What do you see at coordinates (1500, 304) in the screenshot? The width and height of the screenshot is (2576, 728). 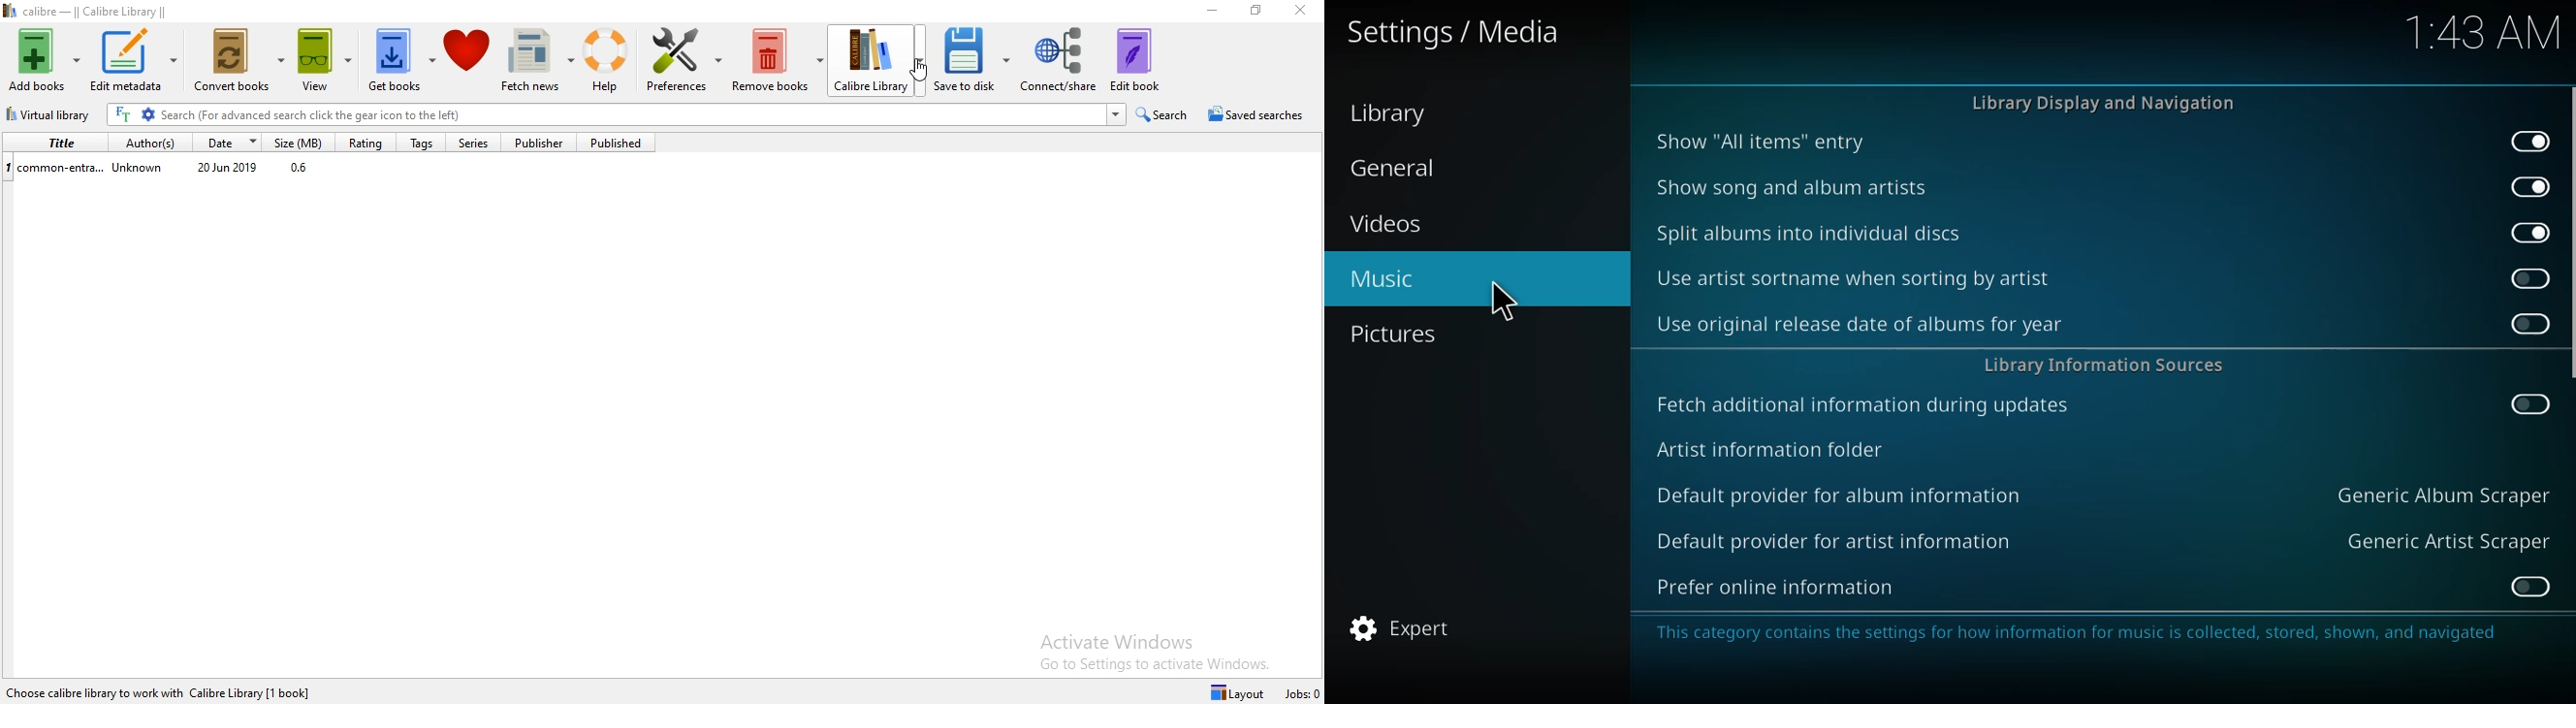 I see `cursor` at bounding box center [1500, 304].